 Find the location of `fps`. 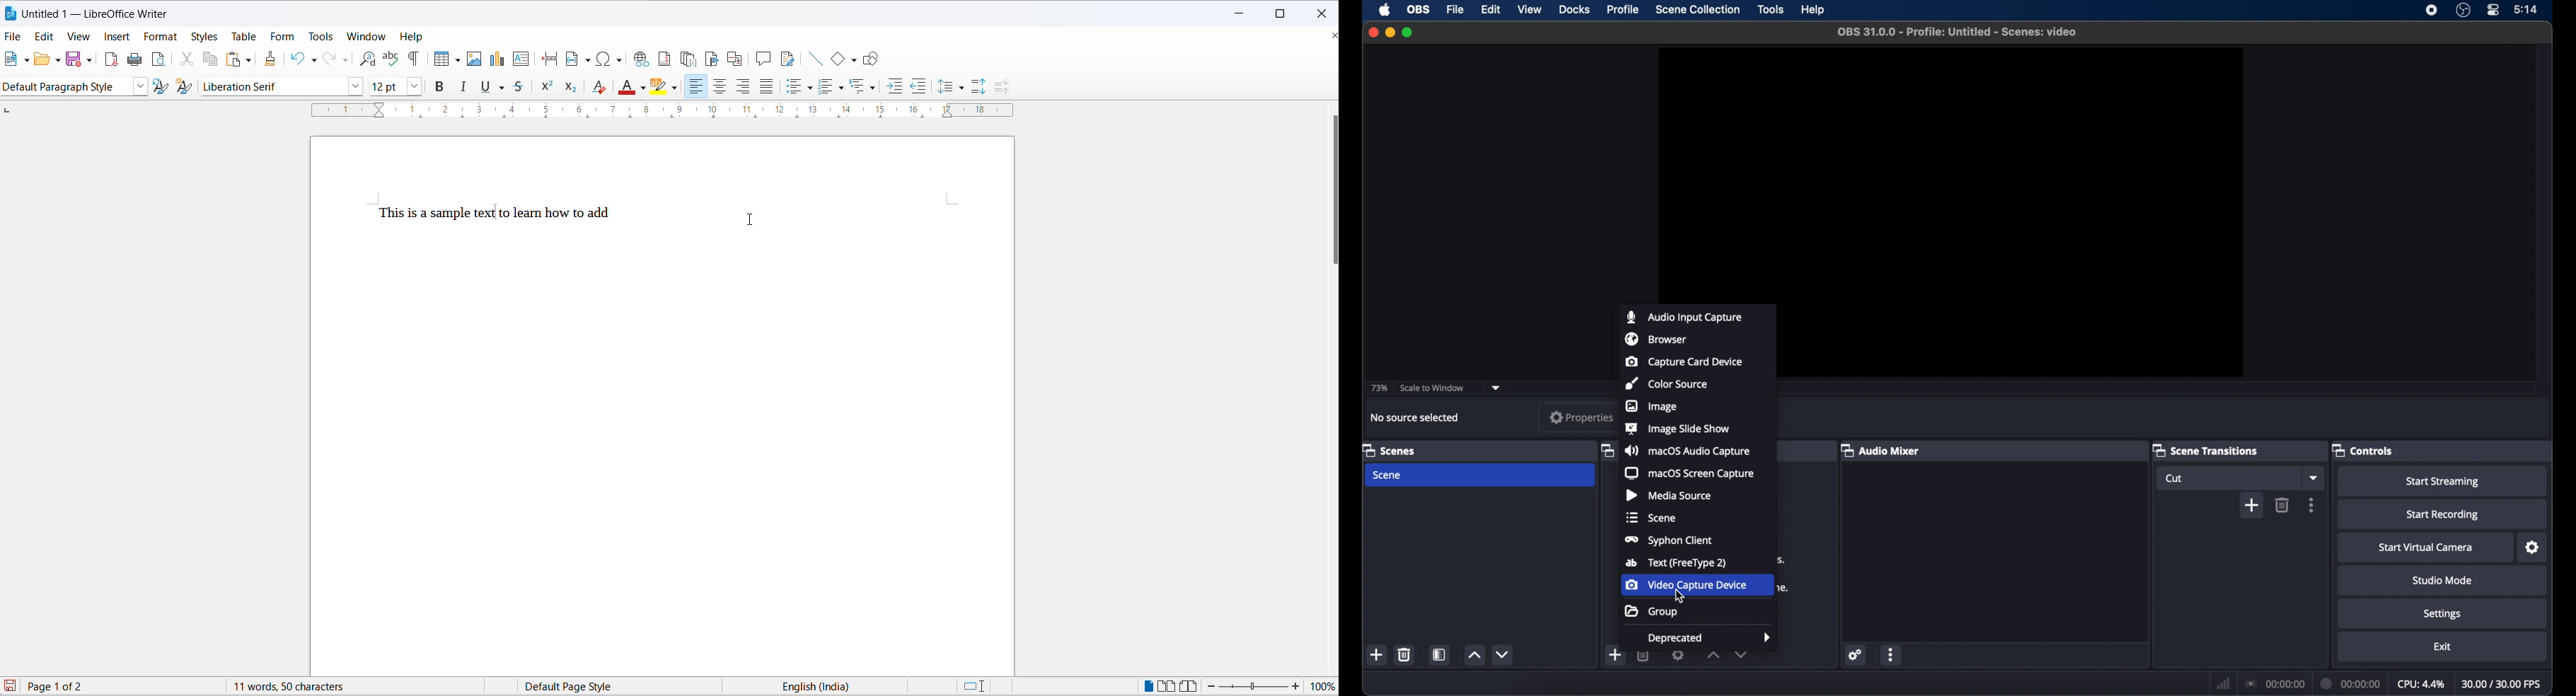

fps is located at coordinates (2503, 684).